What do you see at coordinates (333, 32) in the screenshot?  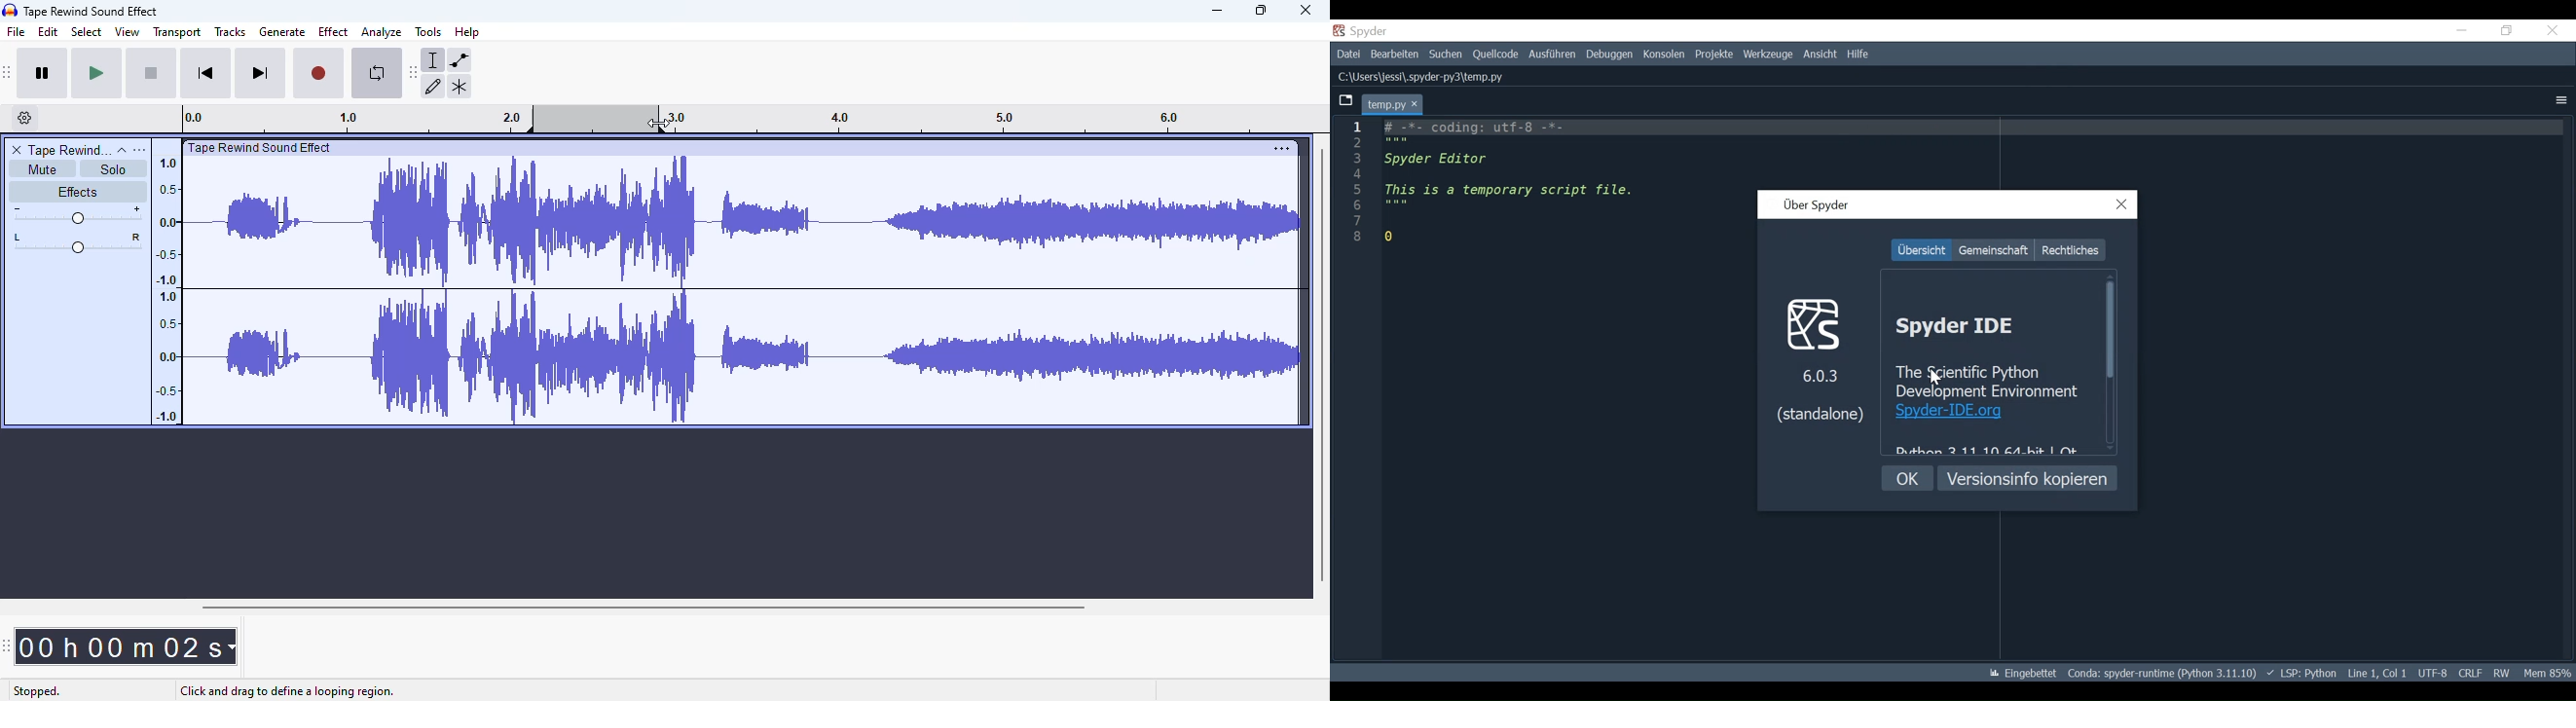 I see `effect` at bounding box center [333, 32].